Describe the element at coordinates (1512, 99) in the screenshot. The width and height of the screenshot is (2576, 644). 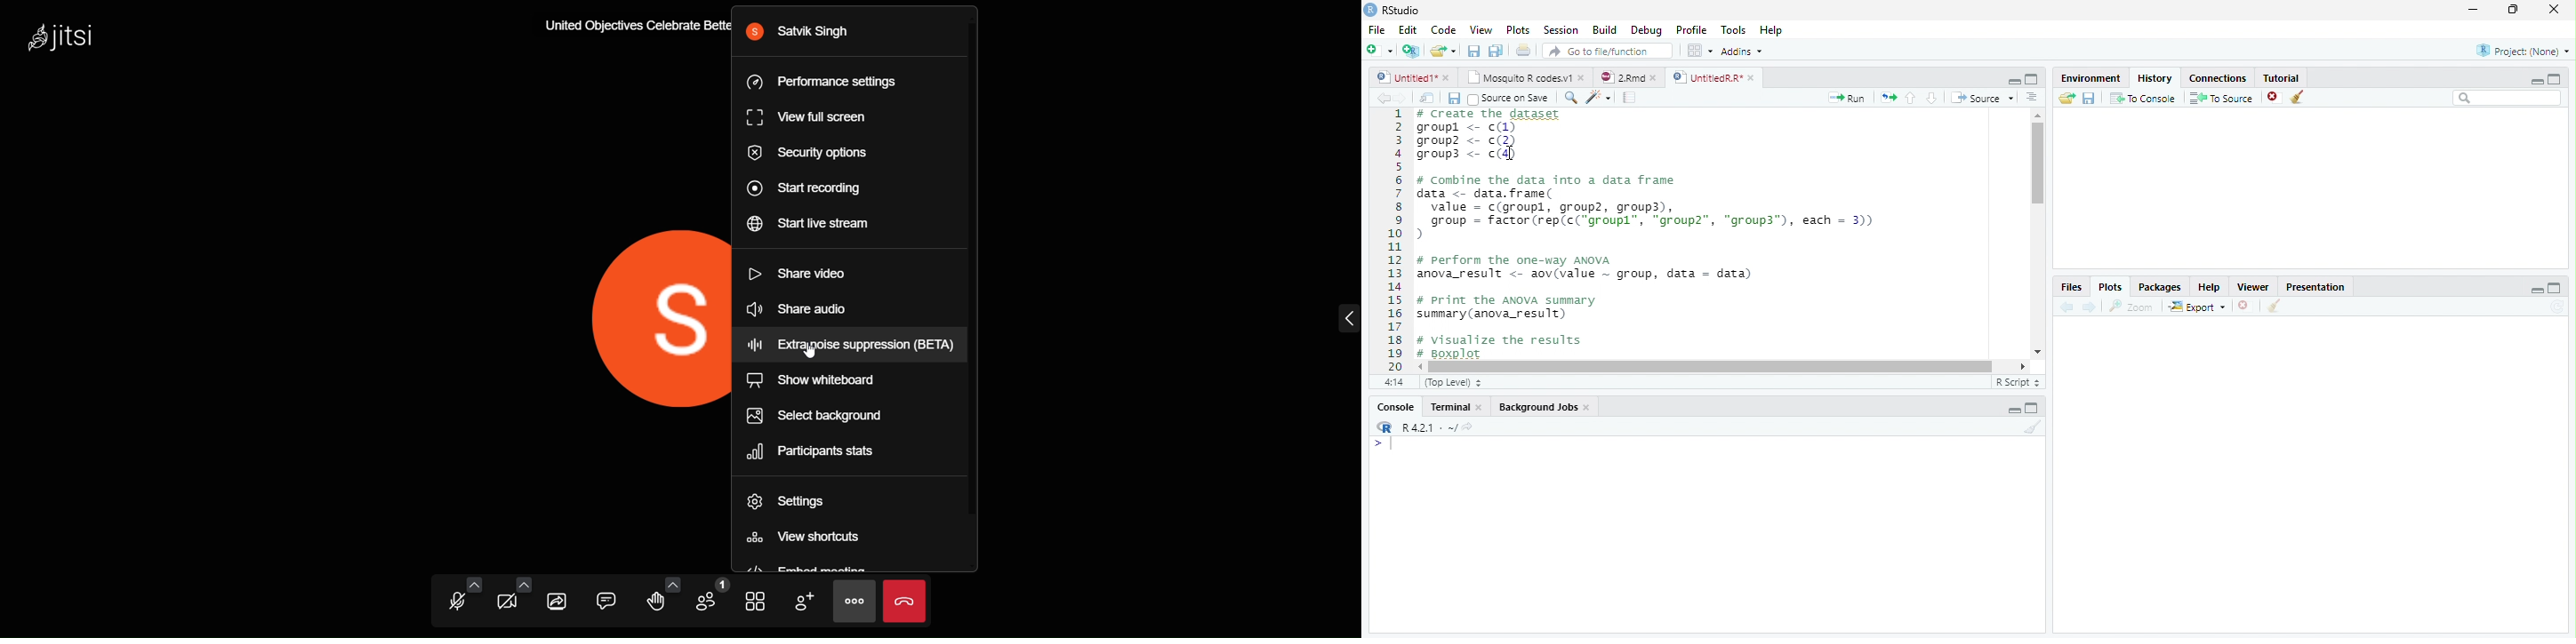
I see `Source on save` at that location.